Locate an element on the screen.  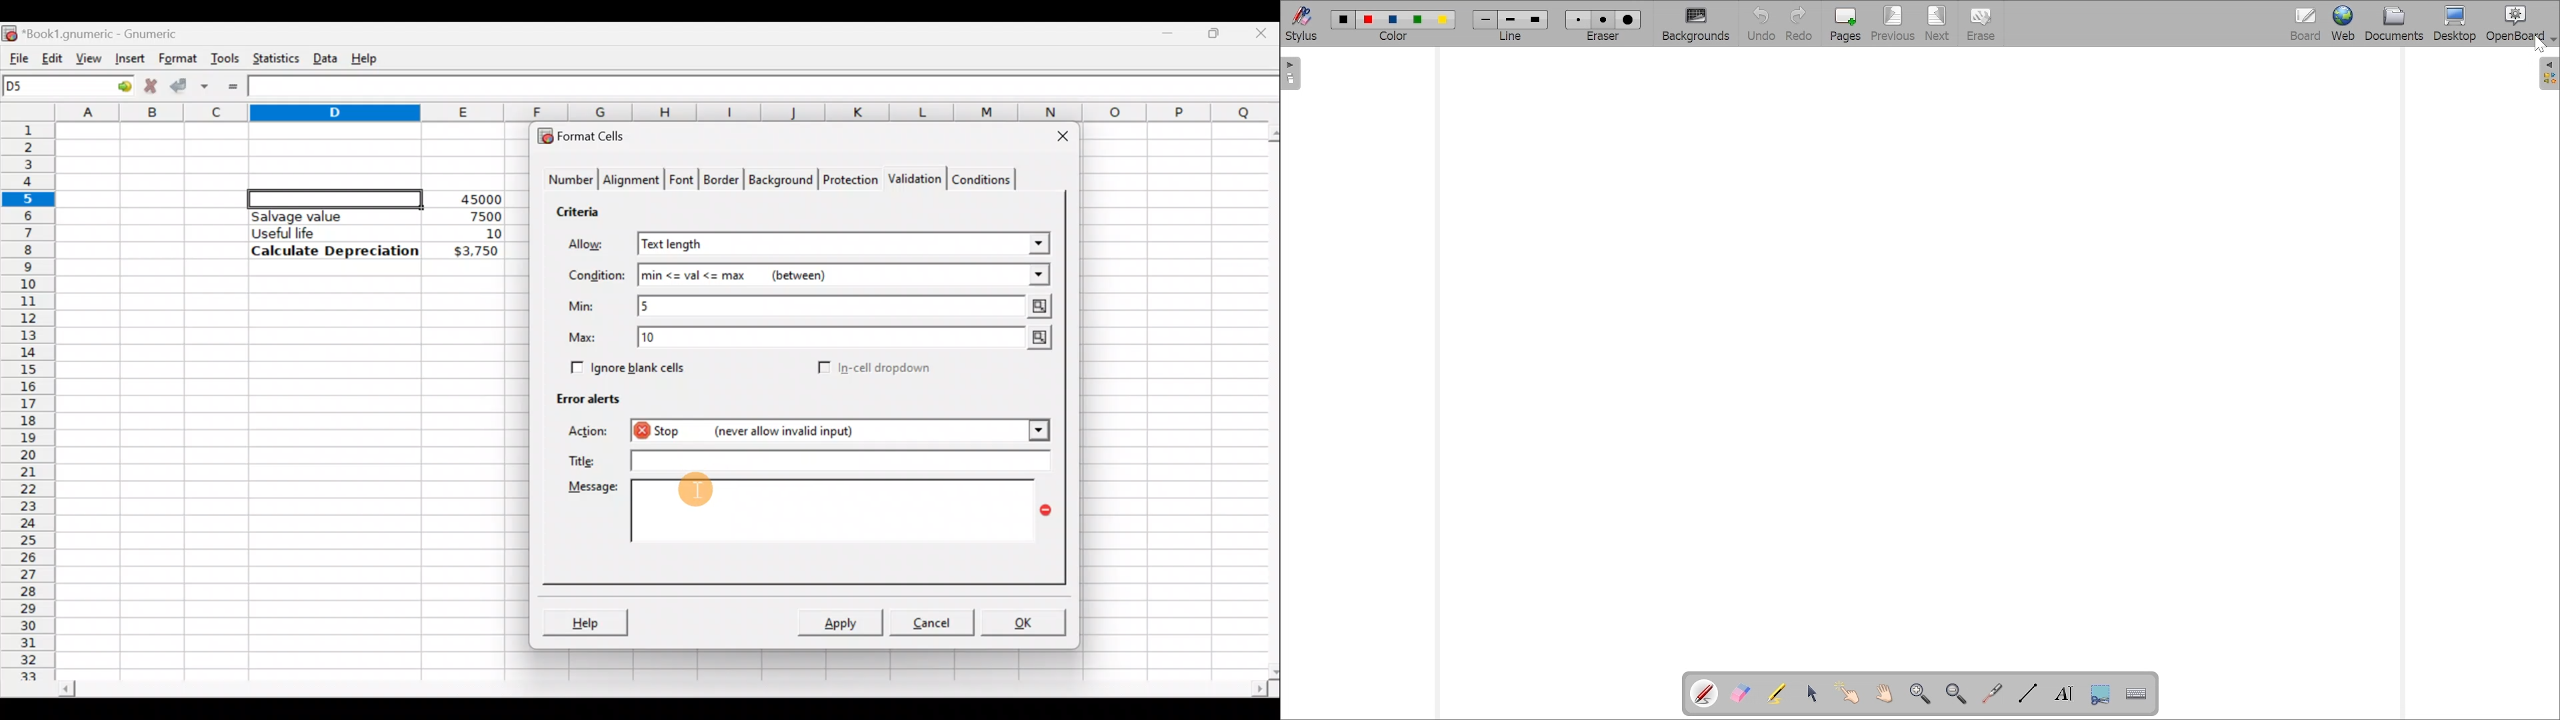
Calculate Depreciation is located at coordinates (335, 250).